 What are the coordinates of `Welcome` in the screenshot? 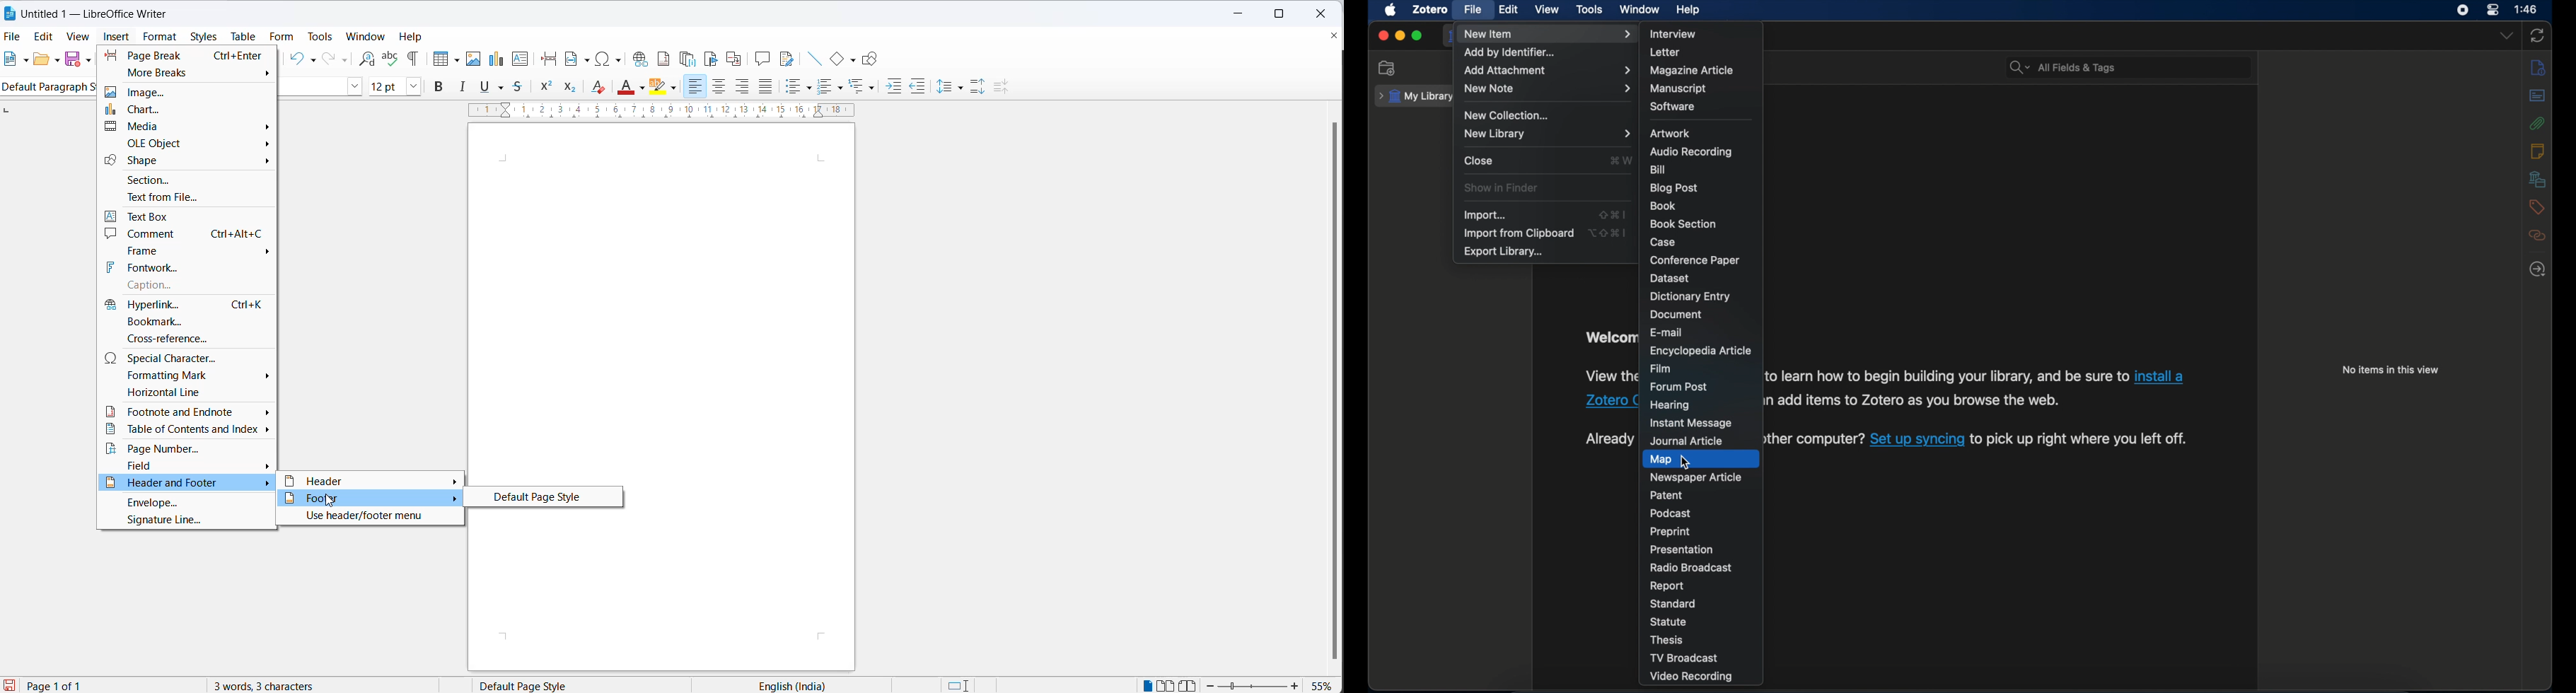 It's located at (1607, 336).